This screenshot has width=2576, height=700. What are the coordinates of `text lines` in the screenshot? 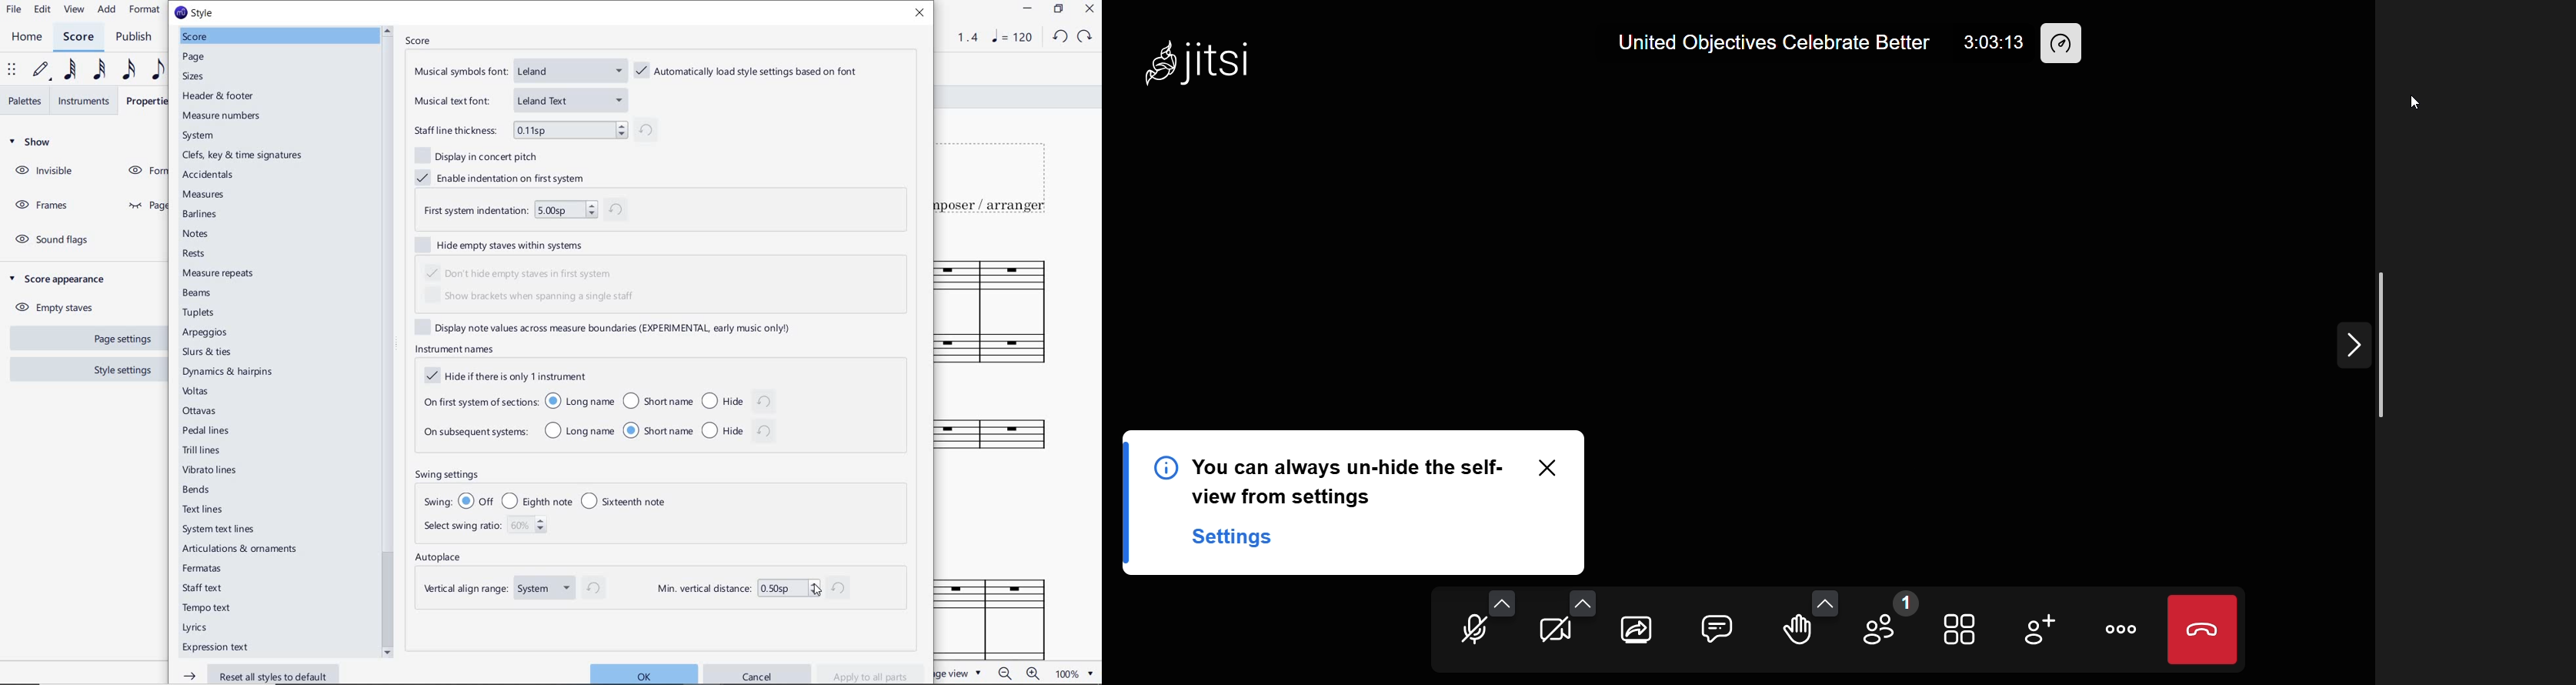 It's located at (204, 510).